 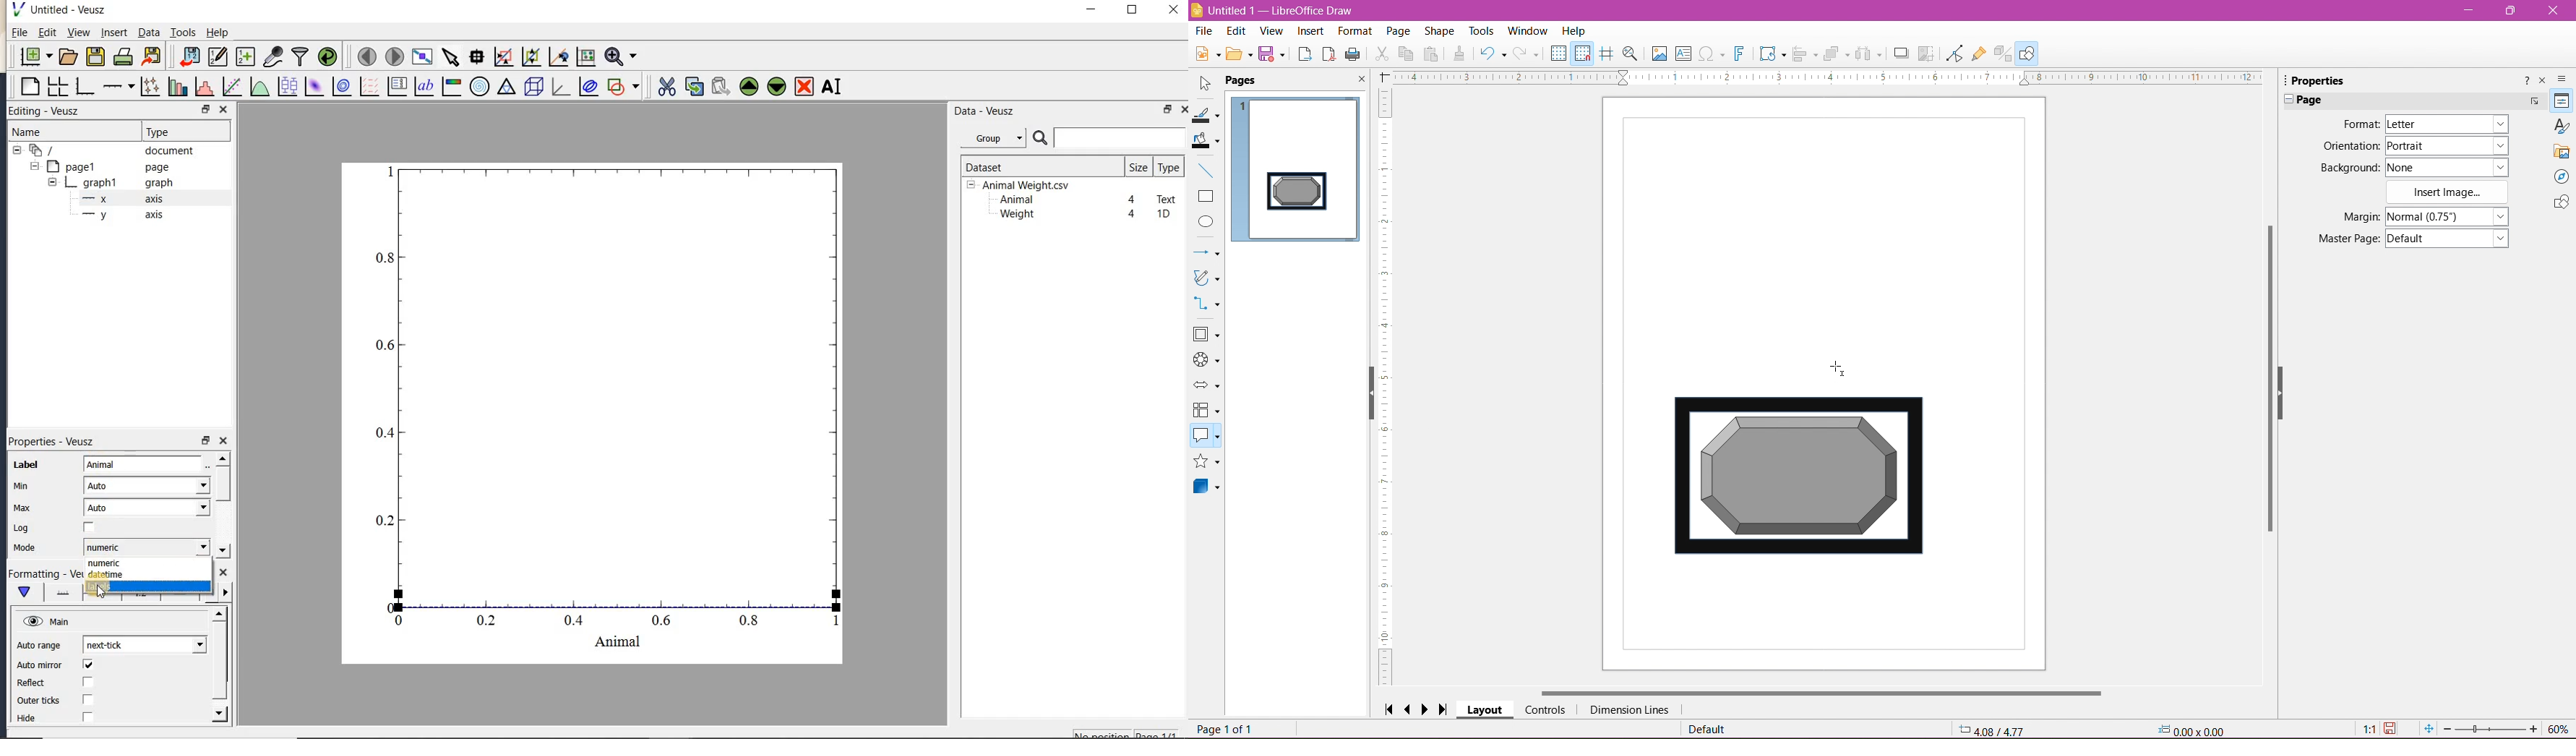 What do you see at coordinates (1493, 53) in the screenshot?
I see `Undo` at bounding box center [1493, 53].